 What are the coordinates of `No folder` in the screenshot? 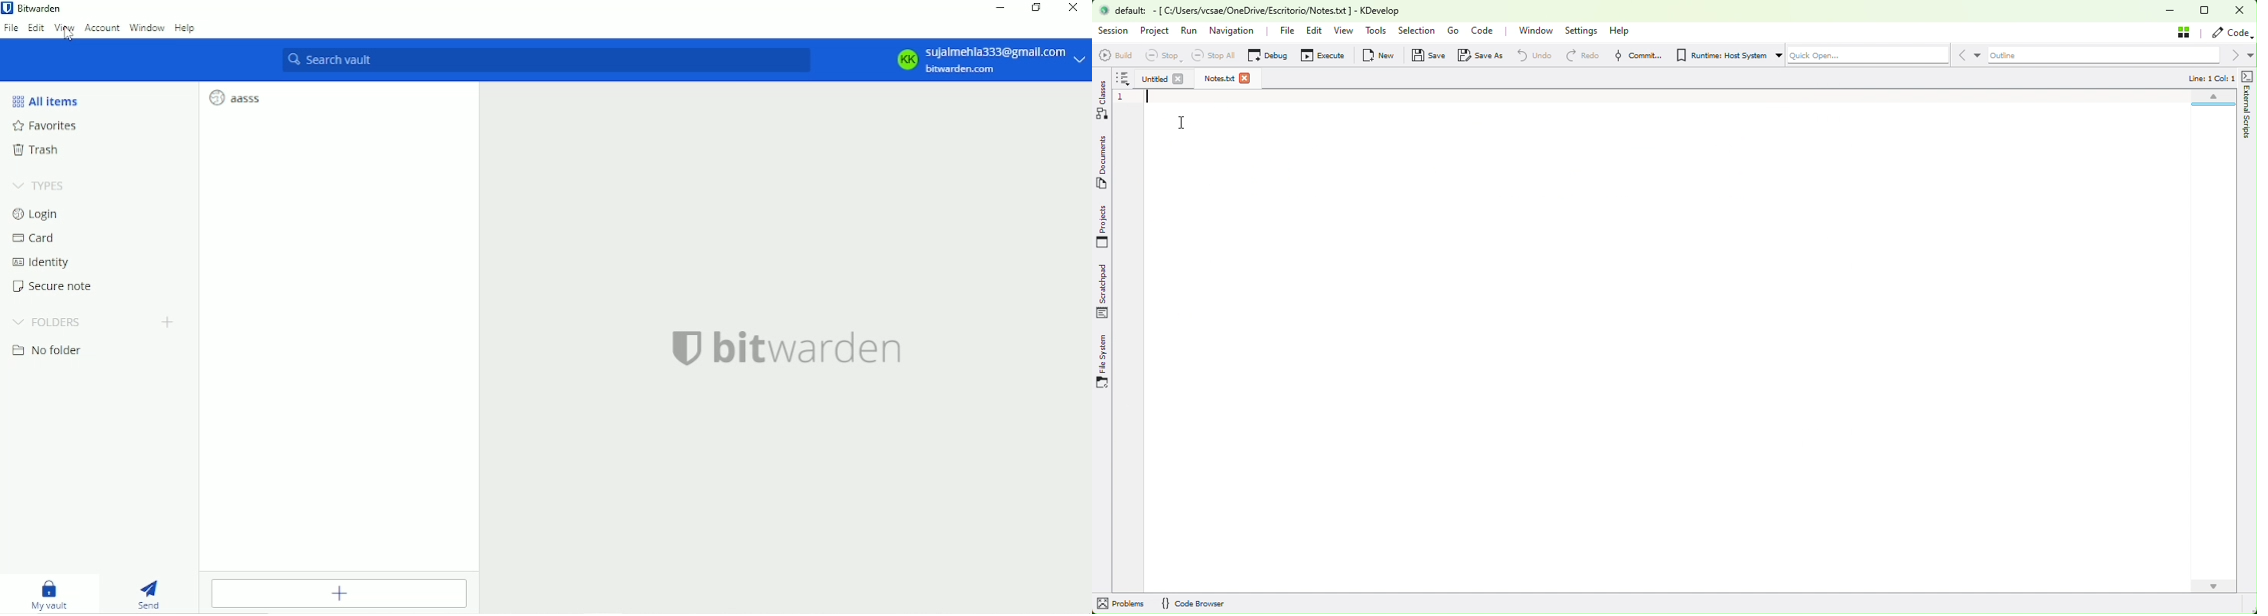 It's located at (53, 353).